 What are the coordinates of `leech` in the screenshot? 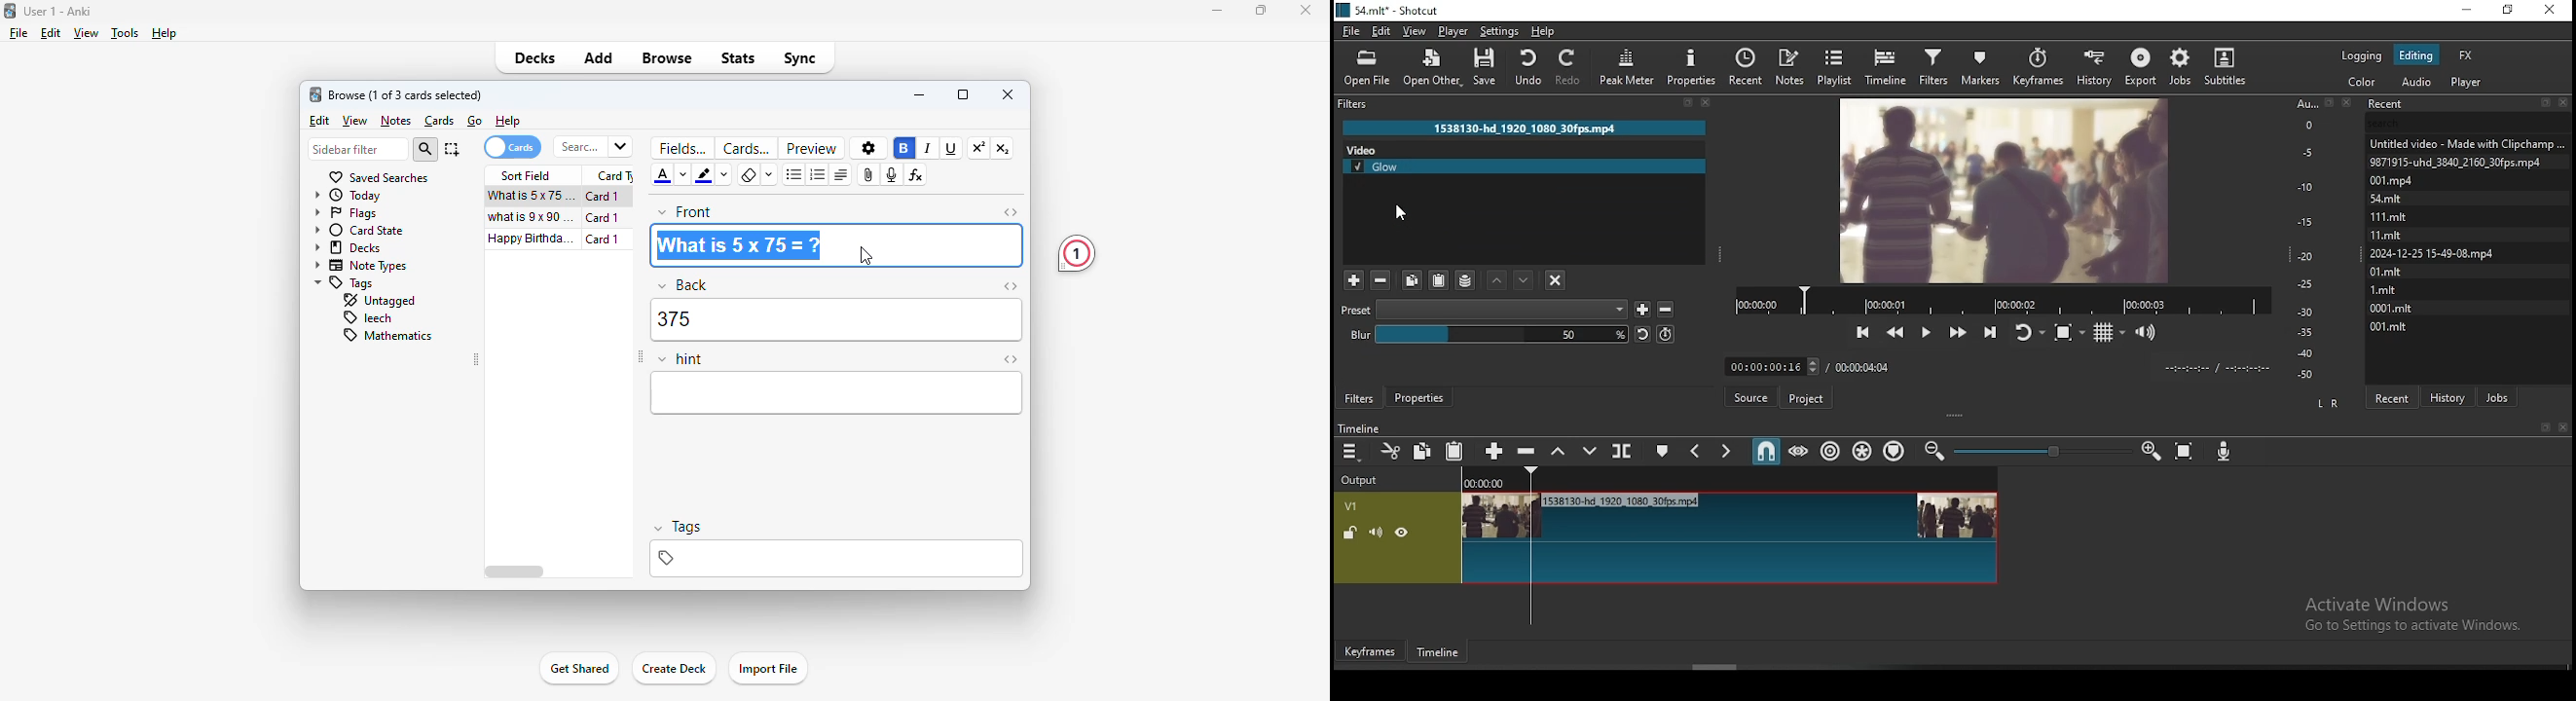 It's located at (367, 318).